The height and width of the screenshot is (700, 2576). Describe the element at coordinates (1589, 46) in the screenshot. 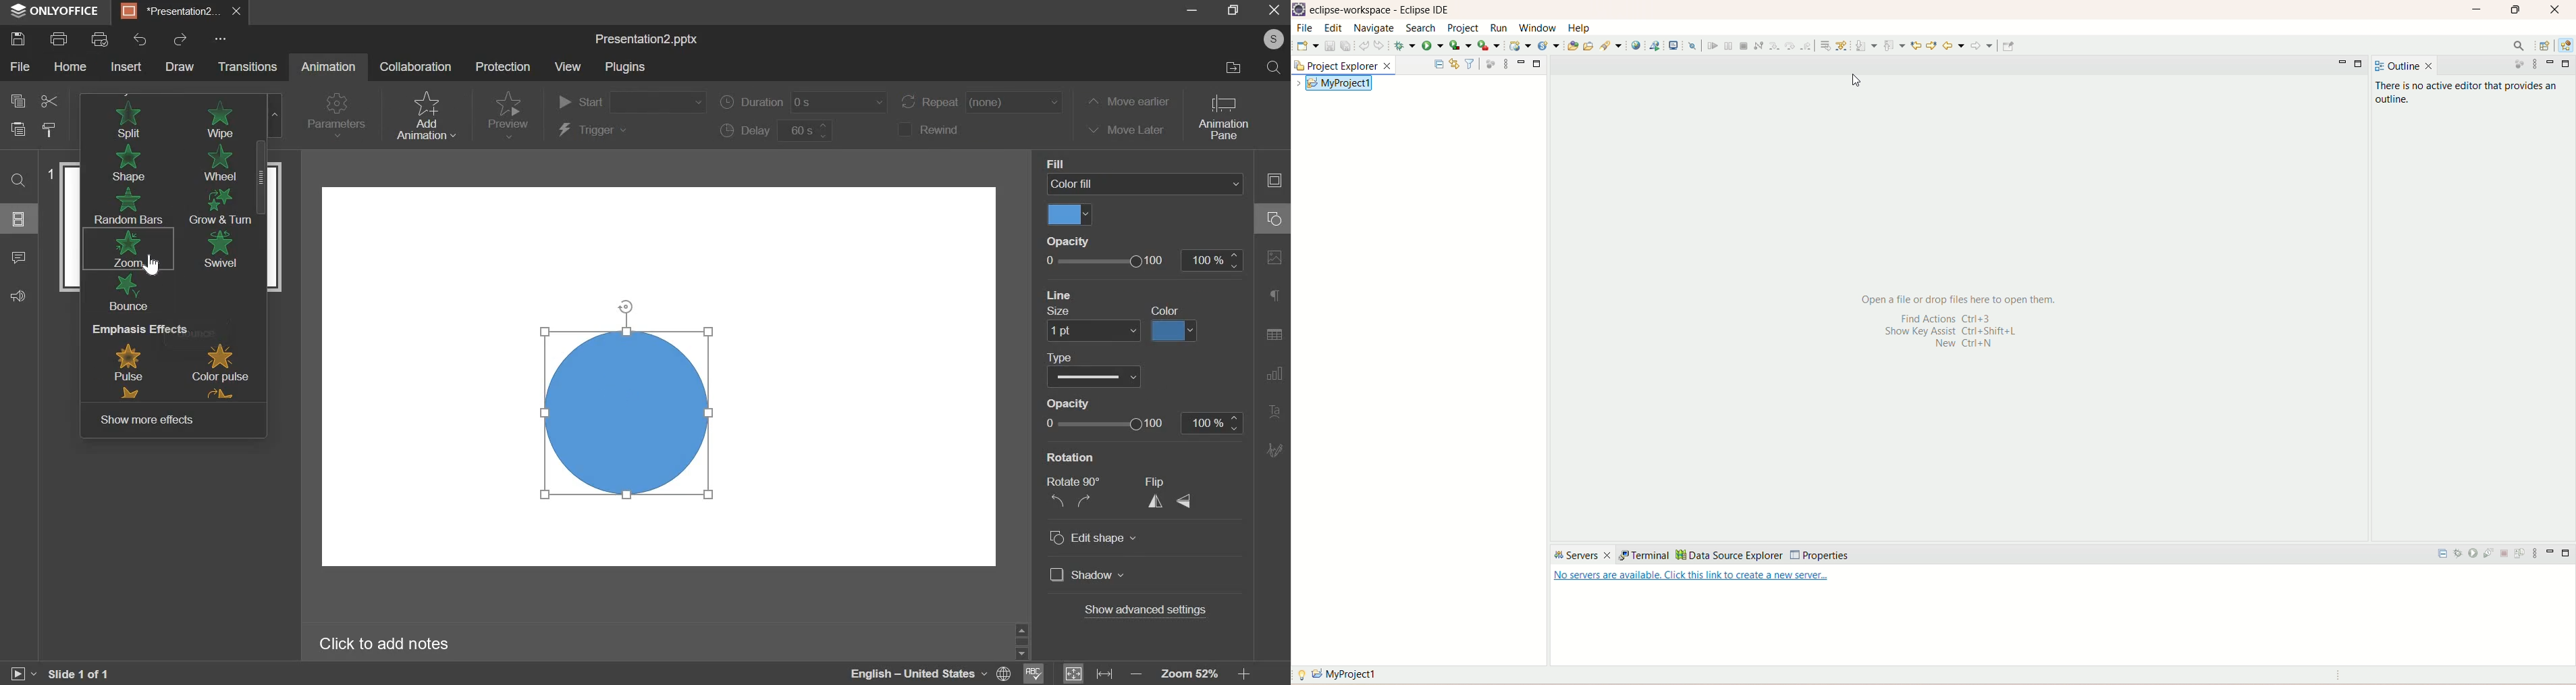

I see `open task` at that location.